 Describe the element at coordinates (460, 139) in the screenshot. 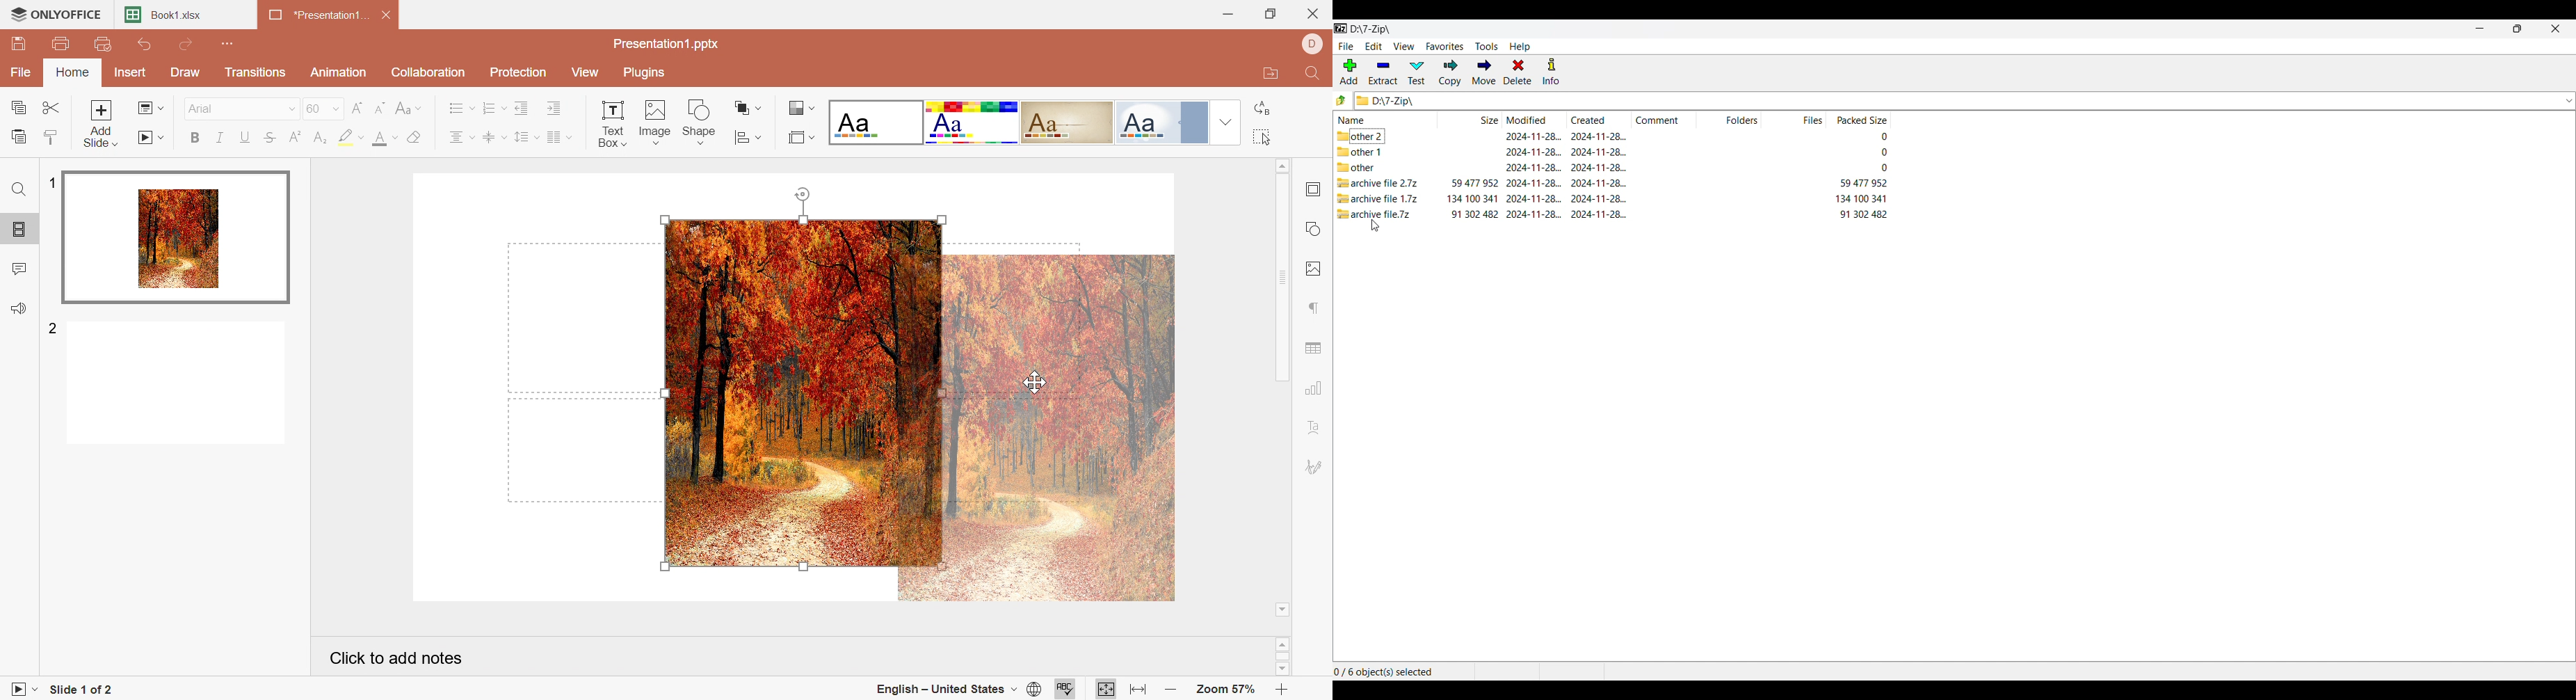

I see `Horizontal align` at that location.